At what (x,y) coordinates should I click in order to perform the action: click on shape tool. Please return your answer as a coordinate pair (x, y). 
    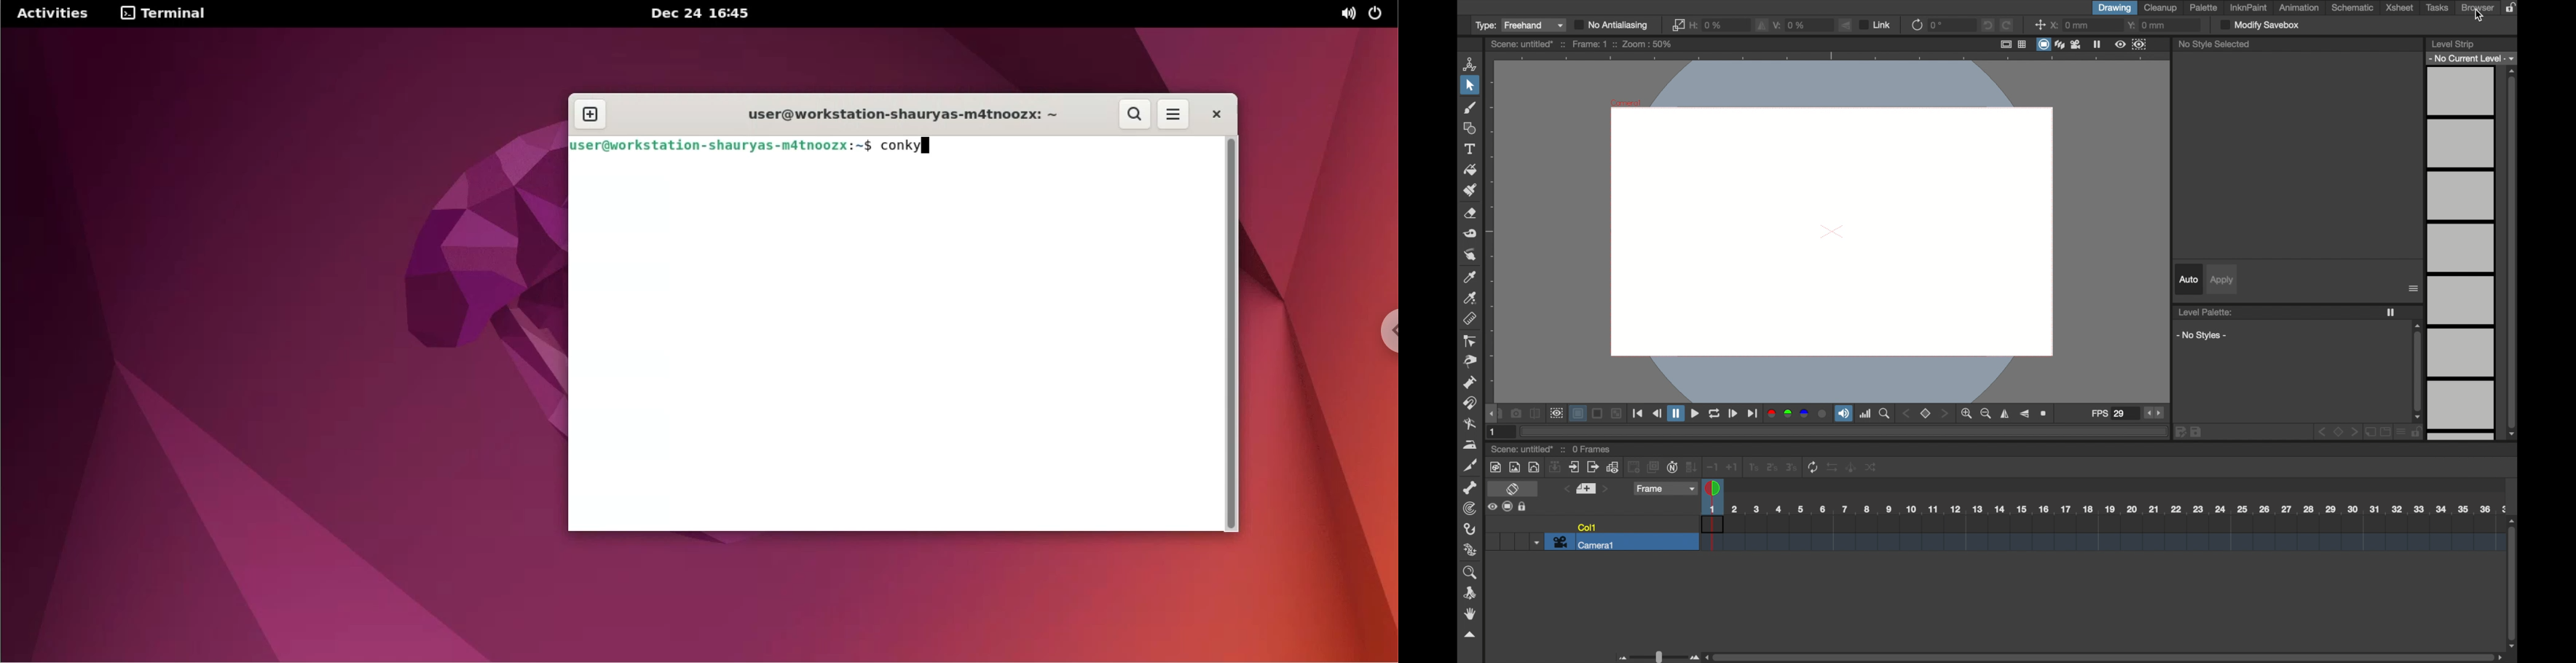
    Looking at the image, I should click on (1471, 128).